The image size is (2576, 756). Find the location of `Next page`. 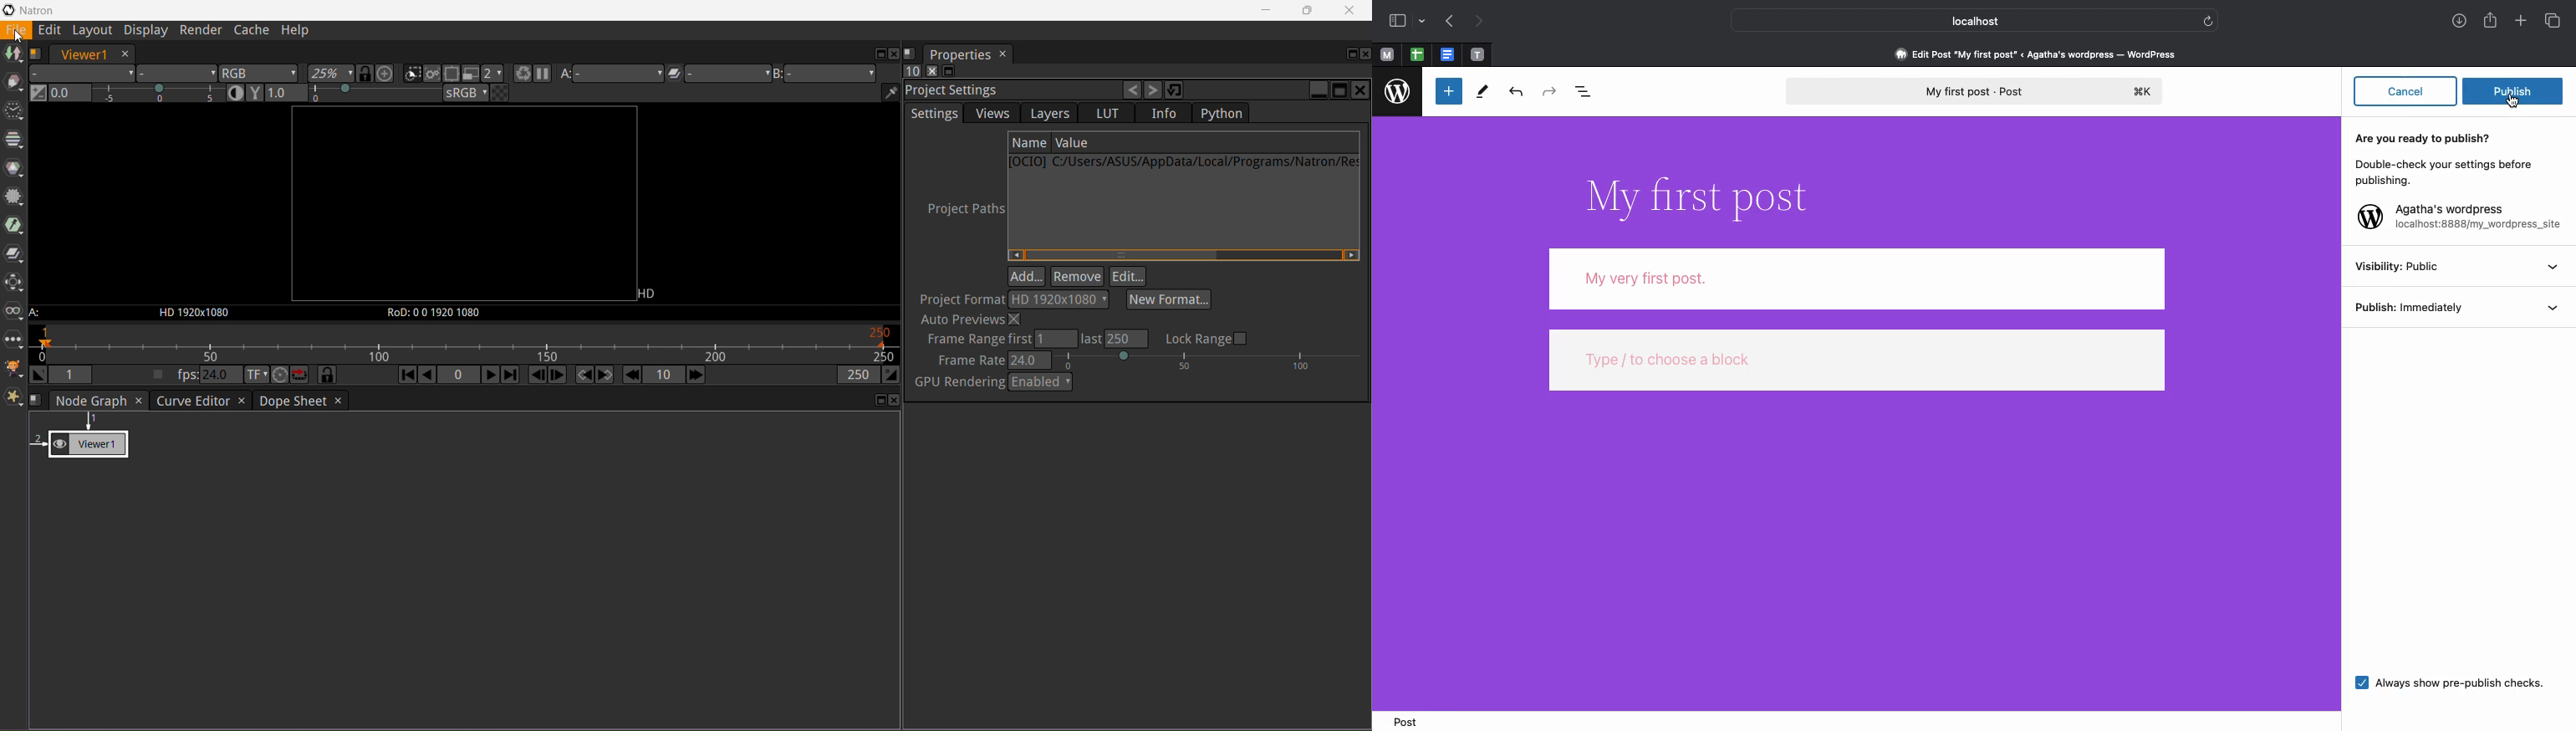

Next page is located at coordinates (1484, 22).